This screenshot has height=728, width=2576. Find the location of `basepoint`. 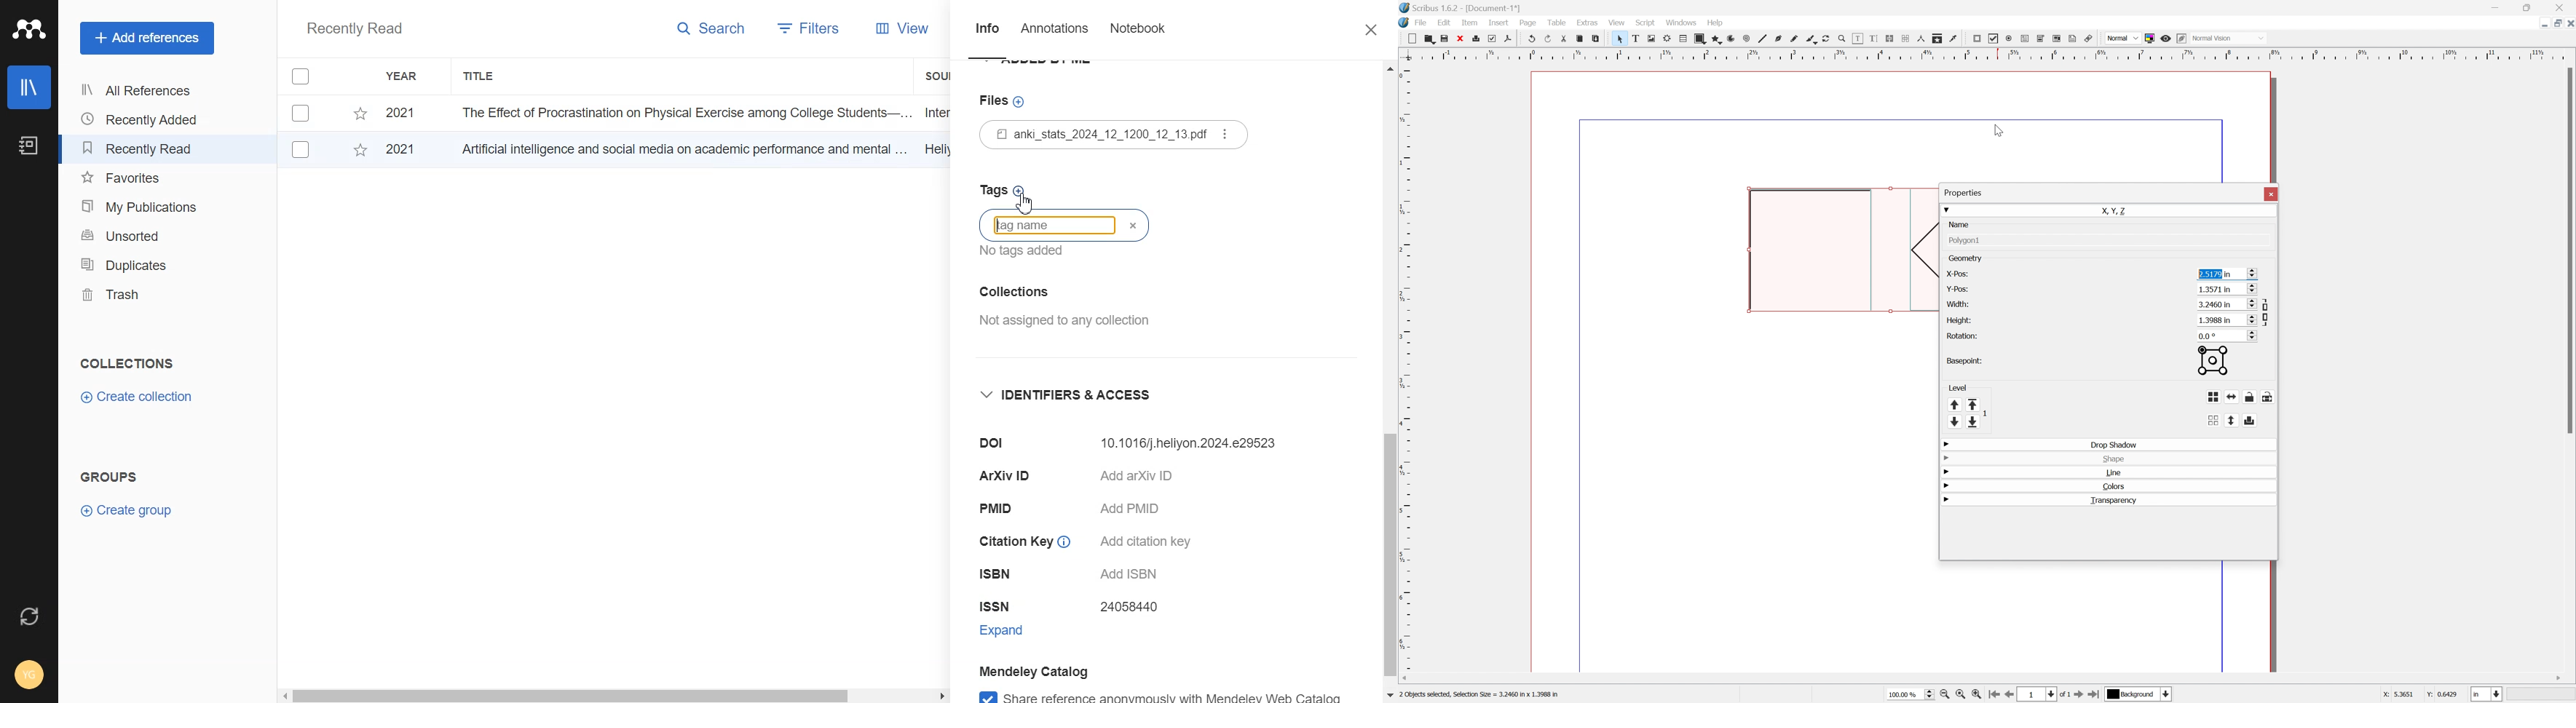

basepoint is located at coordinates (1965, 362).